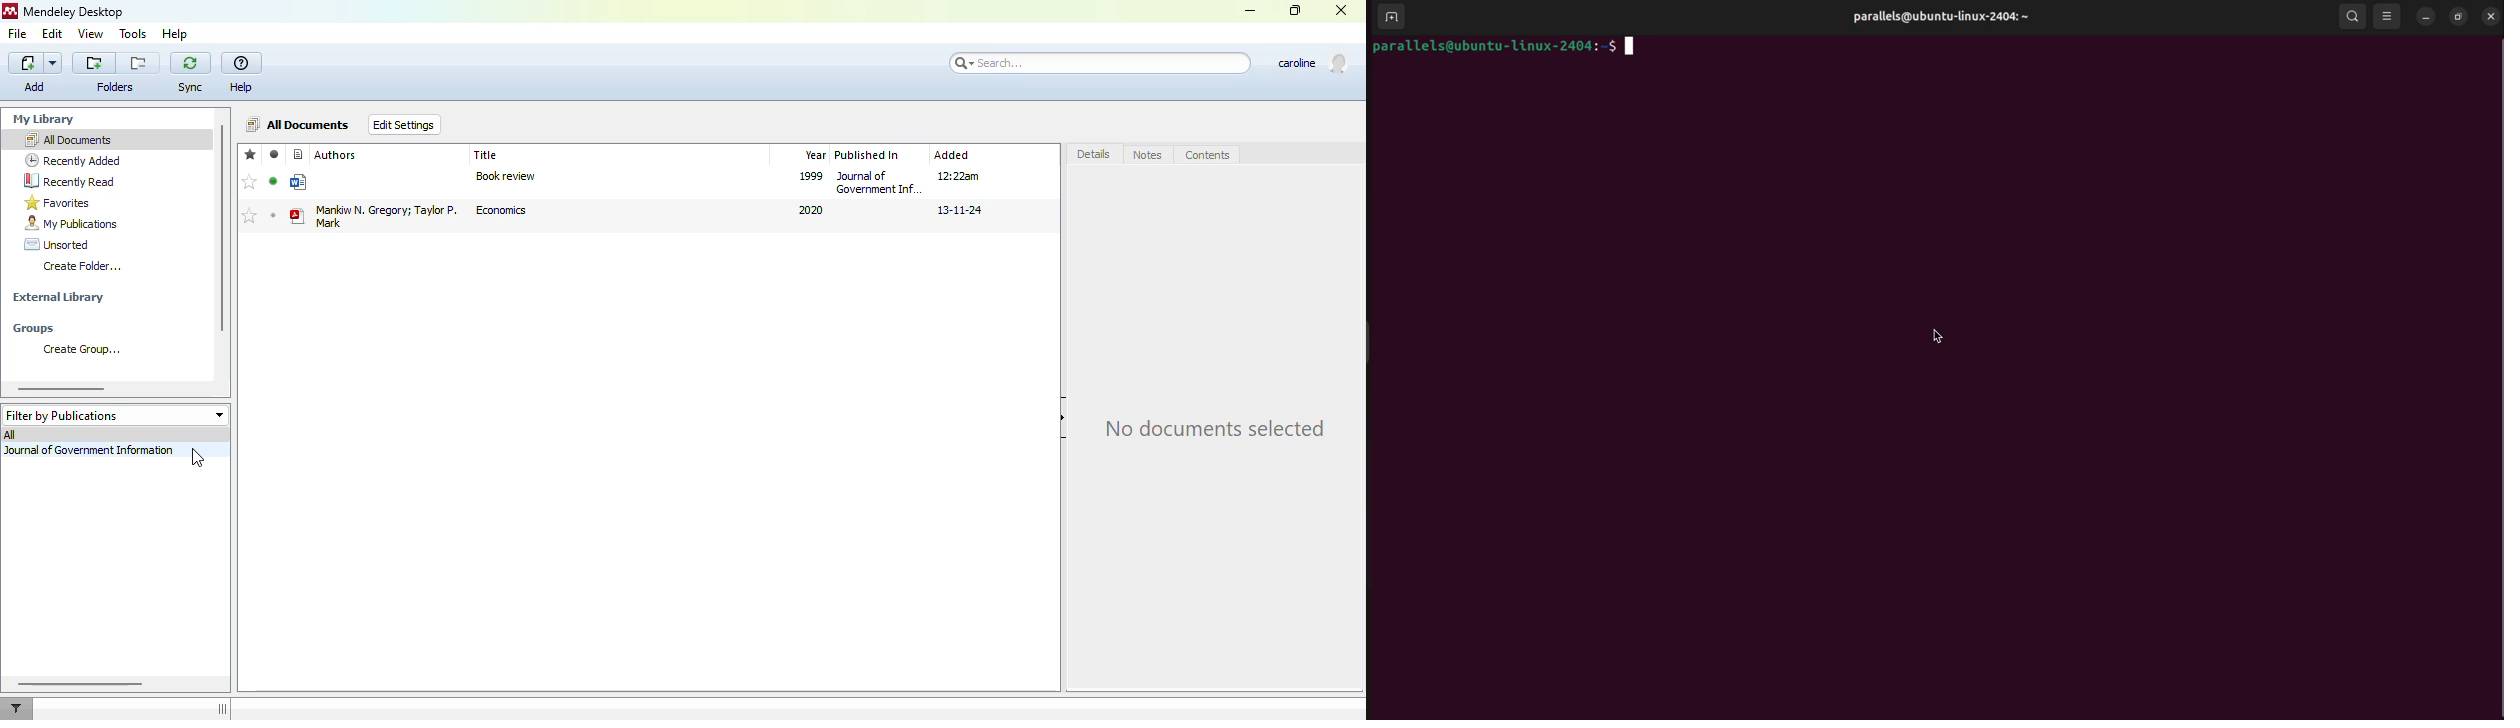 The image size is (2520, 728). What do you see at coordinates (1314, 63) in the screenshot?
I see `profile` at bounding box center [1314, 63].